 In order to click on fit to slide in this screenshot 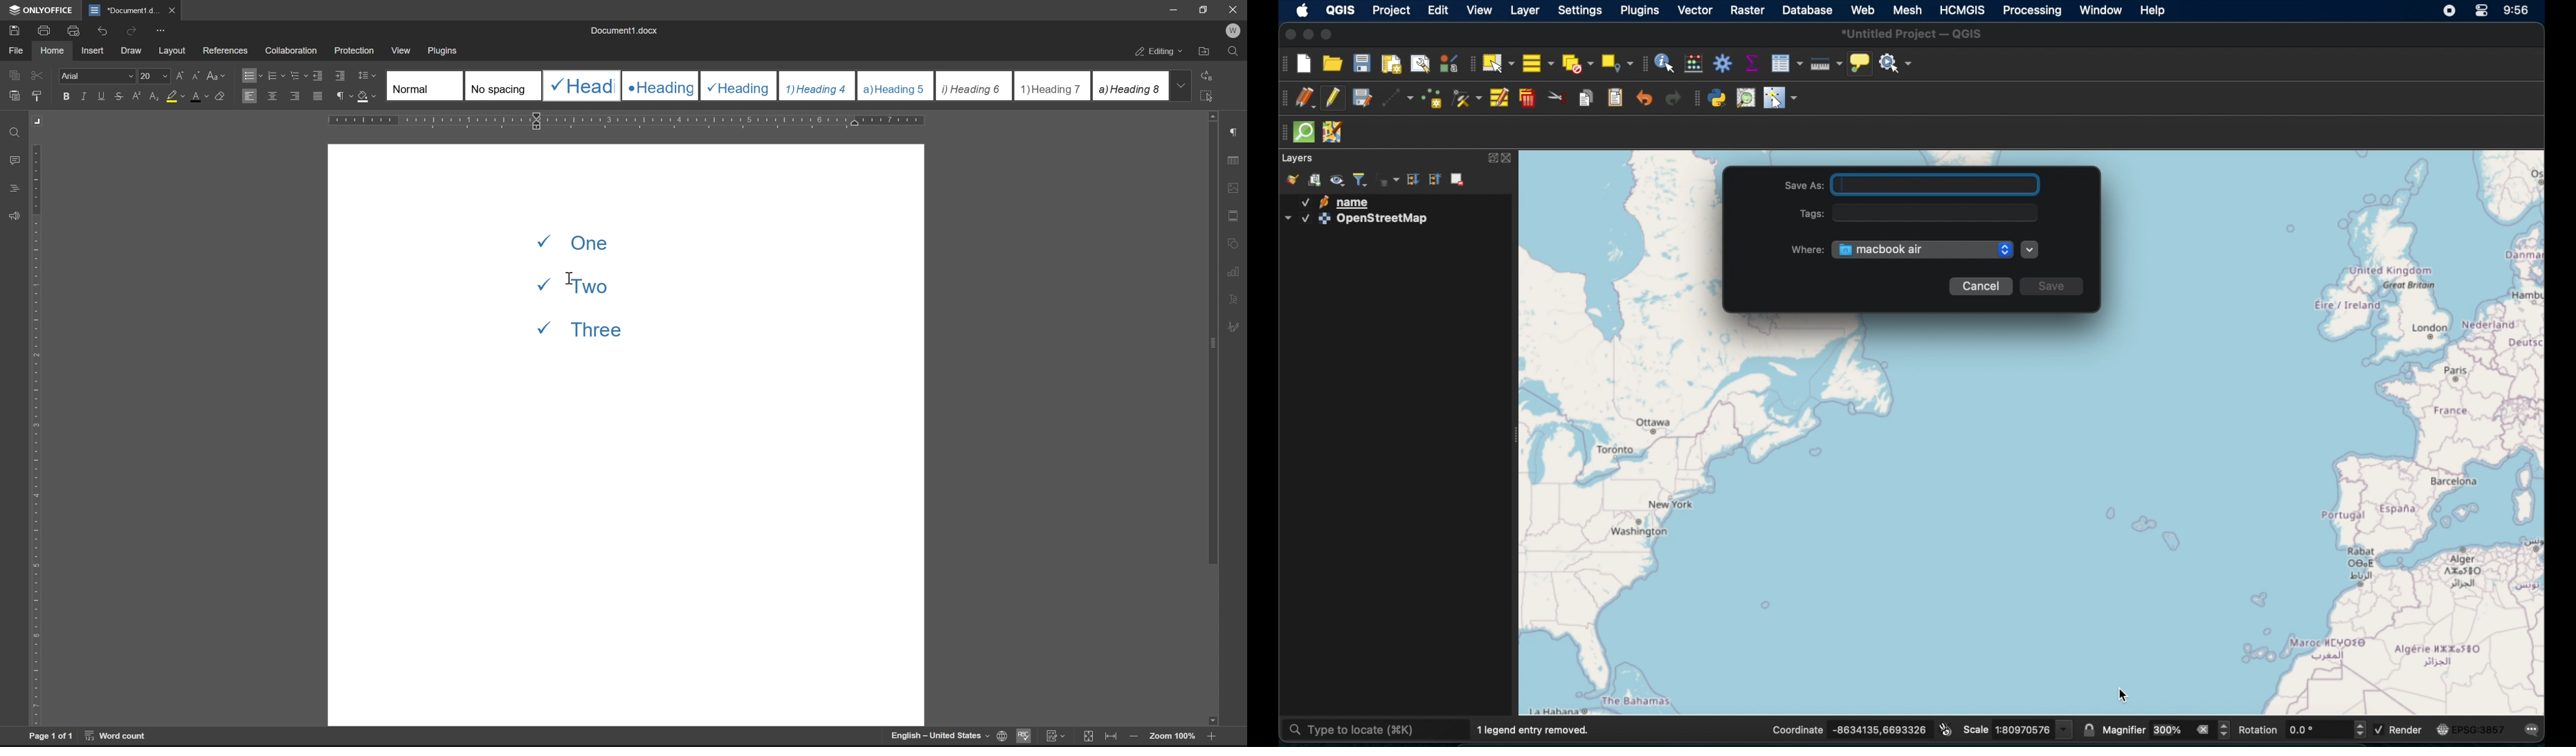, I will do `click(1088, 737)`.